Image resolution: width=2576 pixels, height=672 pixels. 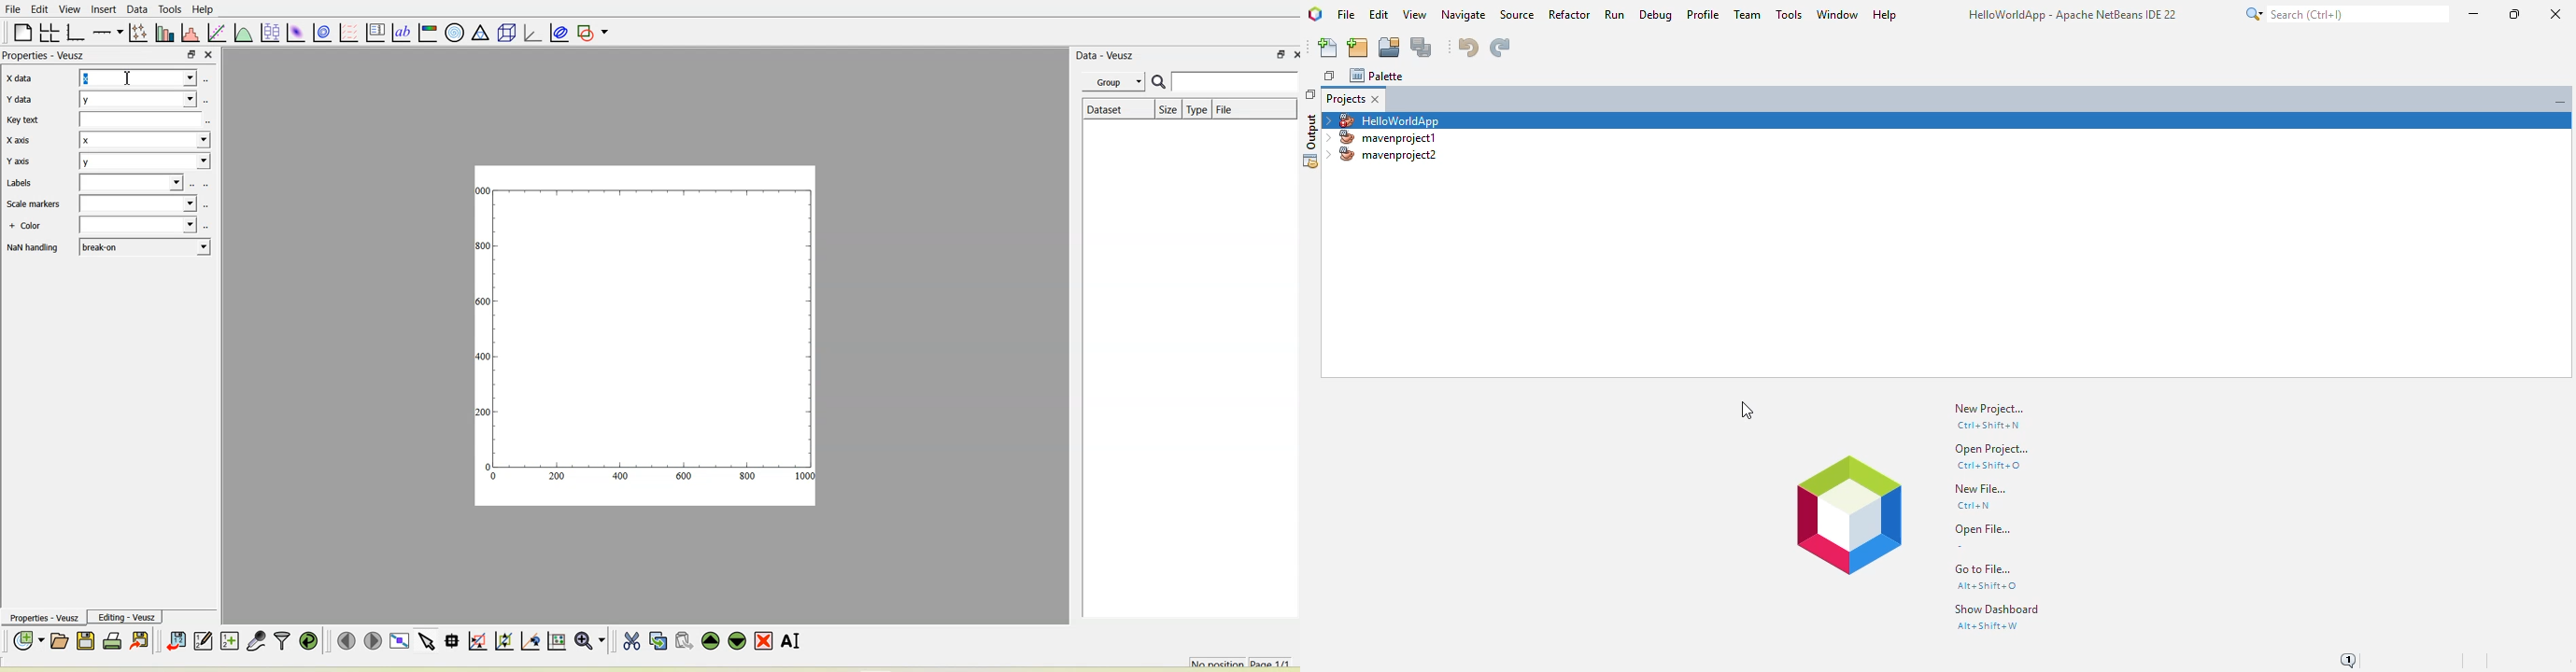 I want to click on Help, so click(x=204, y=10).